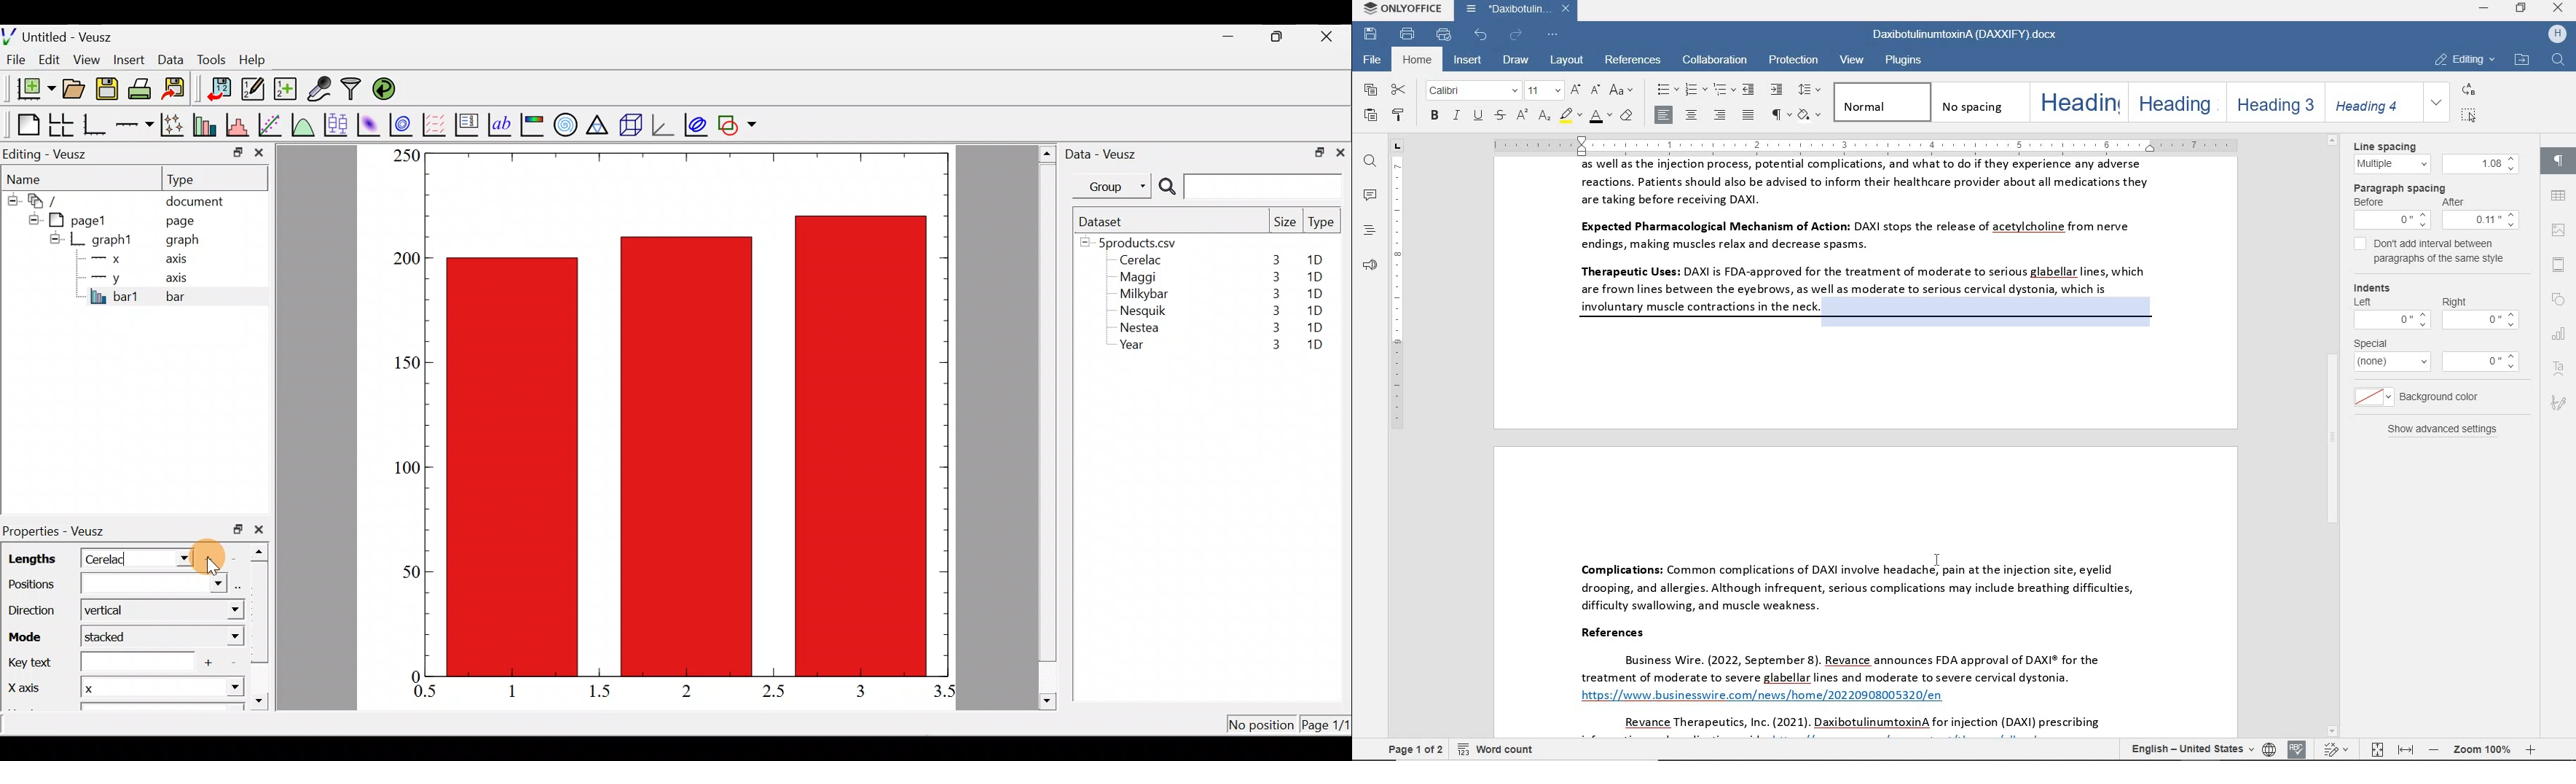 This screenshot has width=2576, height=784. Describe the element at coordinates (1434, 117) in the screenshot. I see `bold` at that location.